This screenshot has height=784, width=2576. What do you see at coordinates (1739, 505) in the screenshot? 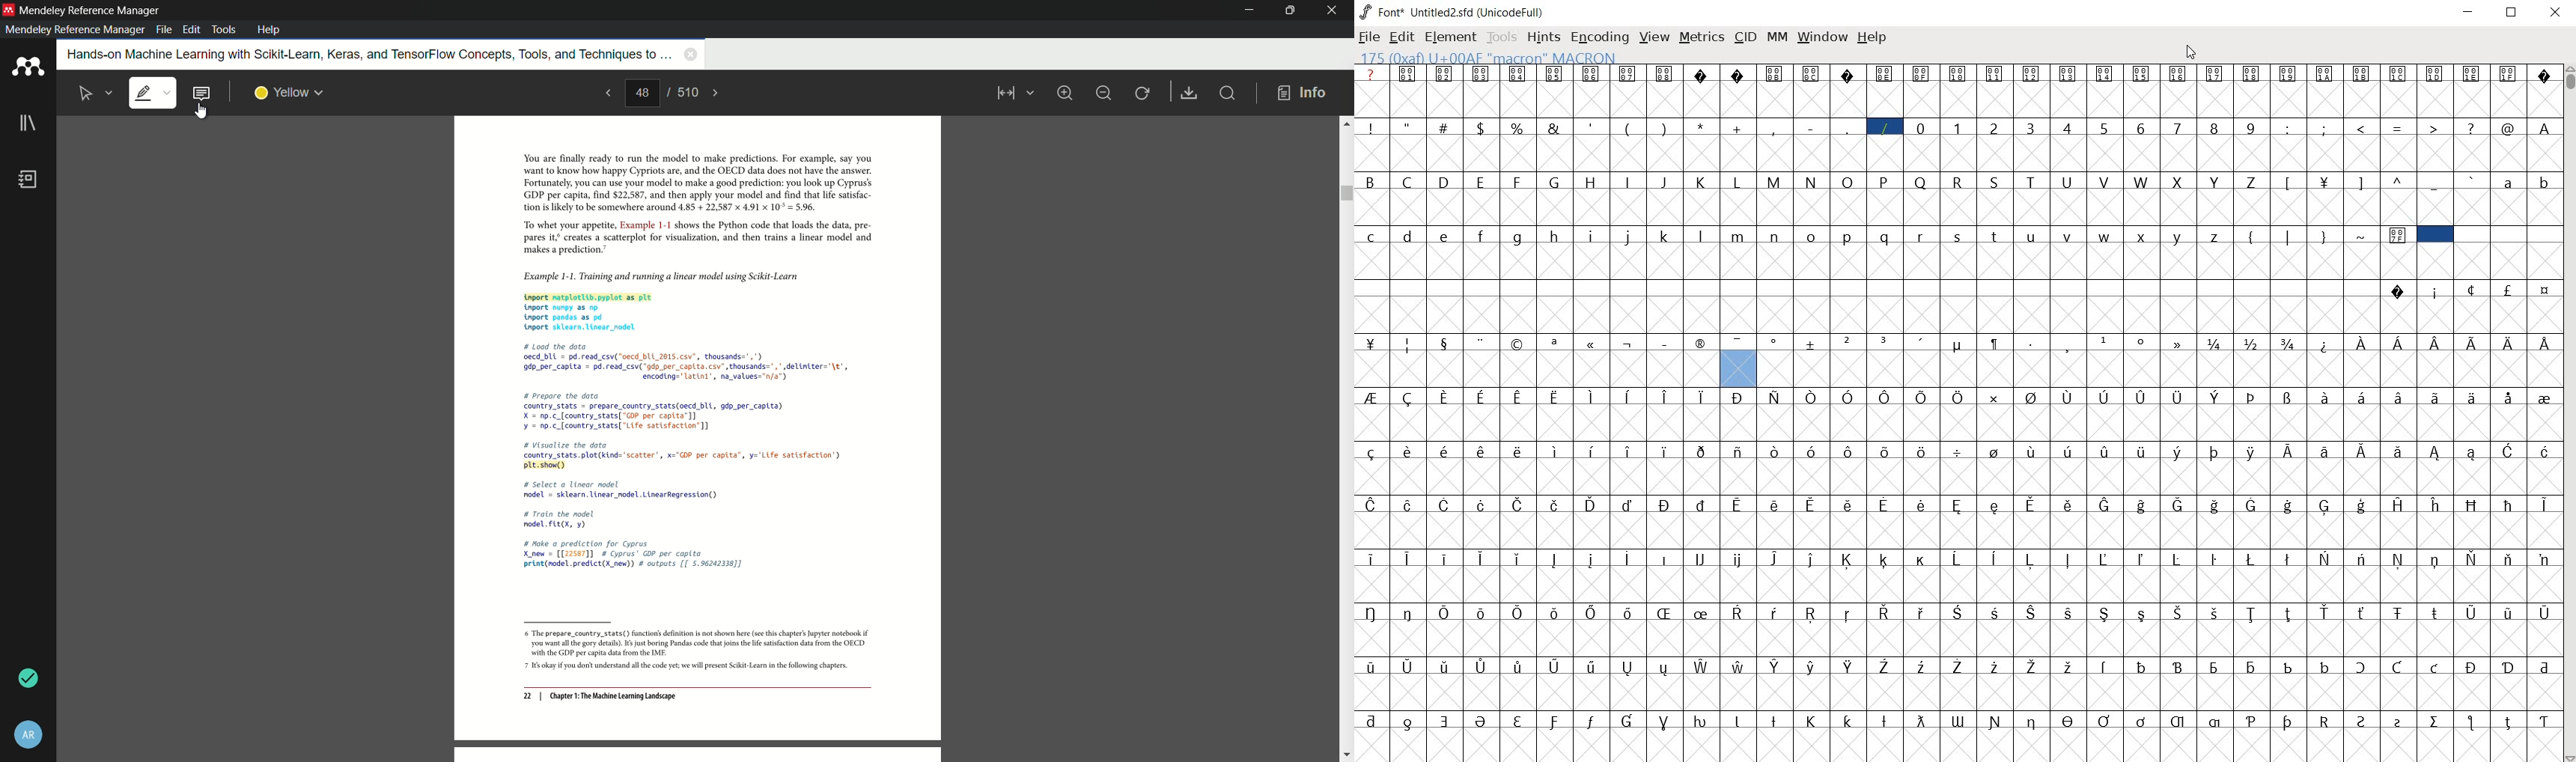
I see `Symbol` at bounding box center [1739, 505].